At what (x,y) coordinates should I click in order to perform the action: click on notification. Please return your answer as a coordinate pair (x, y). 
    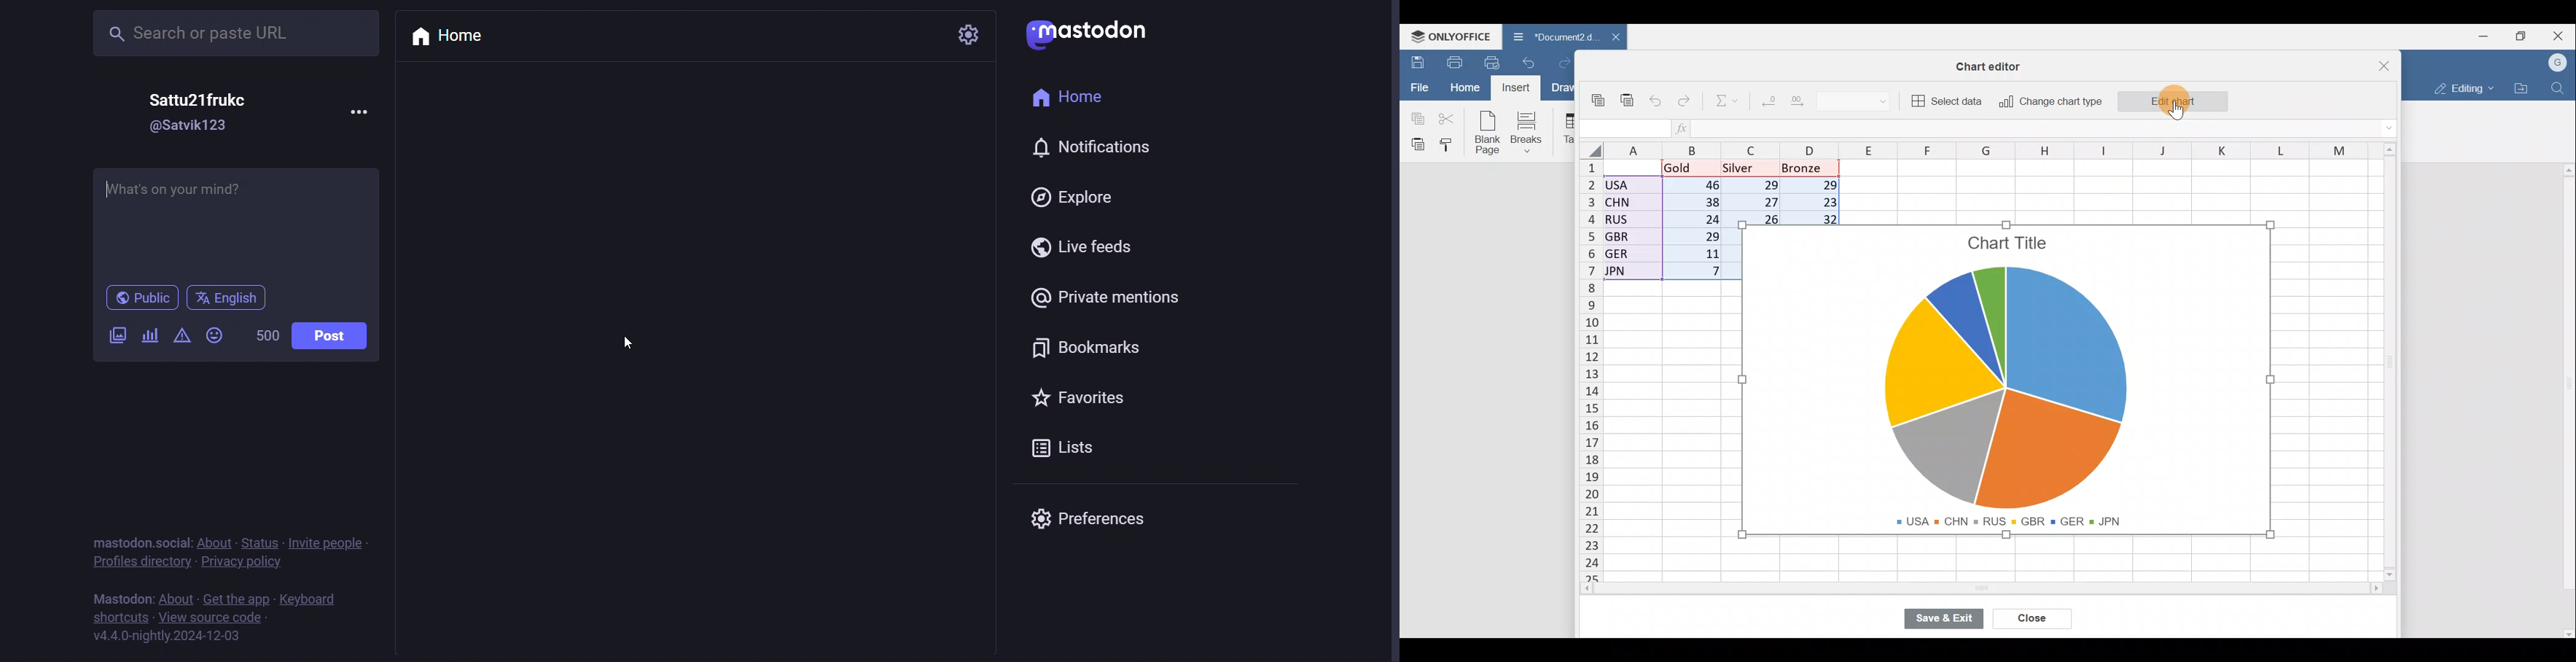
    Looking at the image, I should click on (1096, 147).